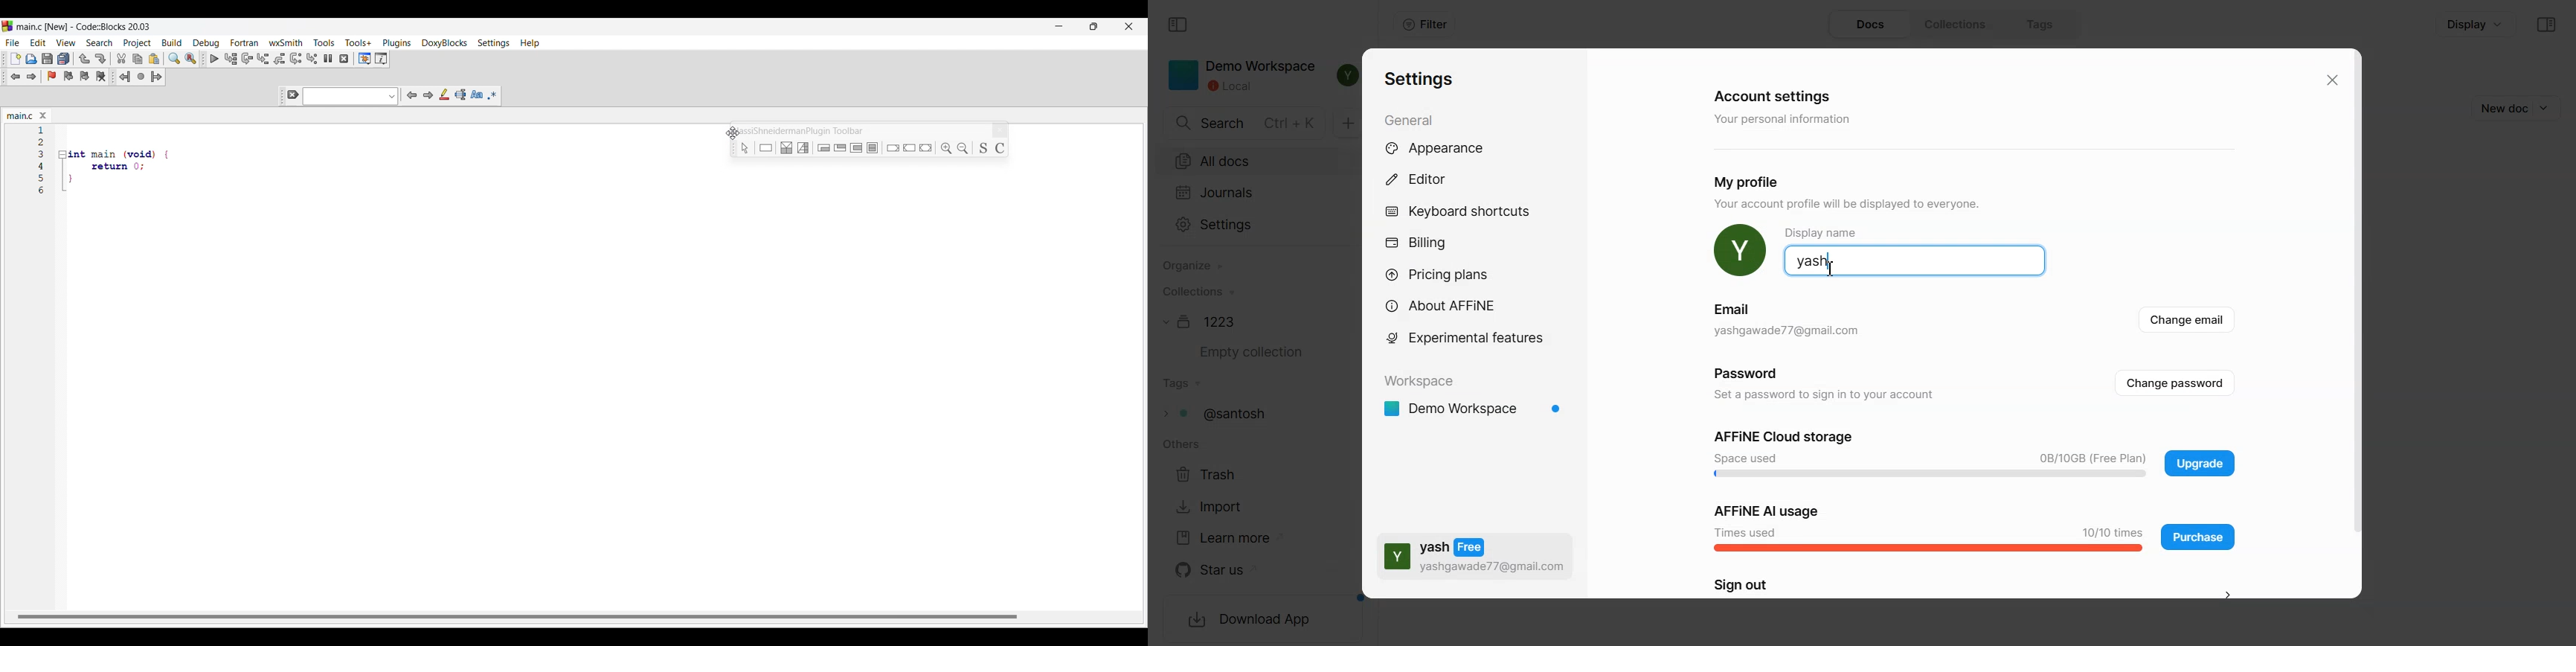  What do you see at coordinates (1465, 337) in the screenshot?
I see `Experimental feature` at bounding box center [1465, 337].